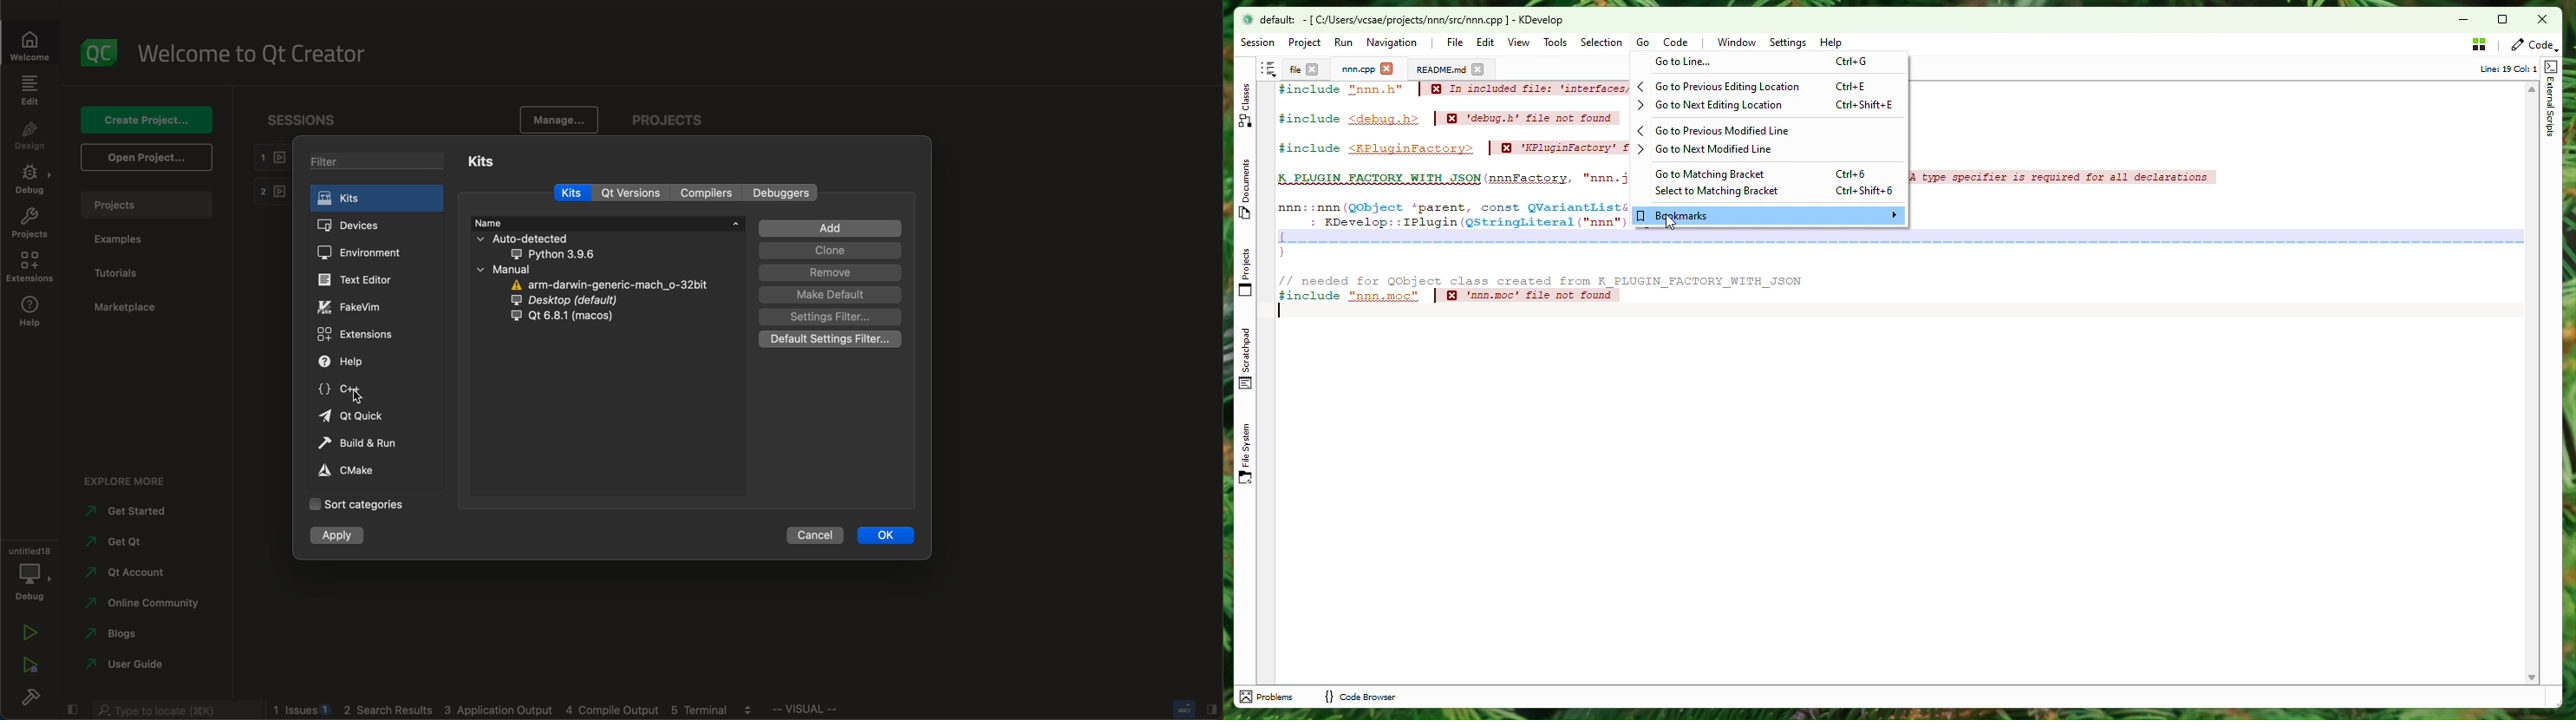 The height and width of the screenshot is (728, 2576). What do you see at coordinates (29, 662) in the screenshot?
I see `run debug` at bounding box center [29, 662].